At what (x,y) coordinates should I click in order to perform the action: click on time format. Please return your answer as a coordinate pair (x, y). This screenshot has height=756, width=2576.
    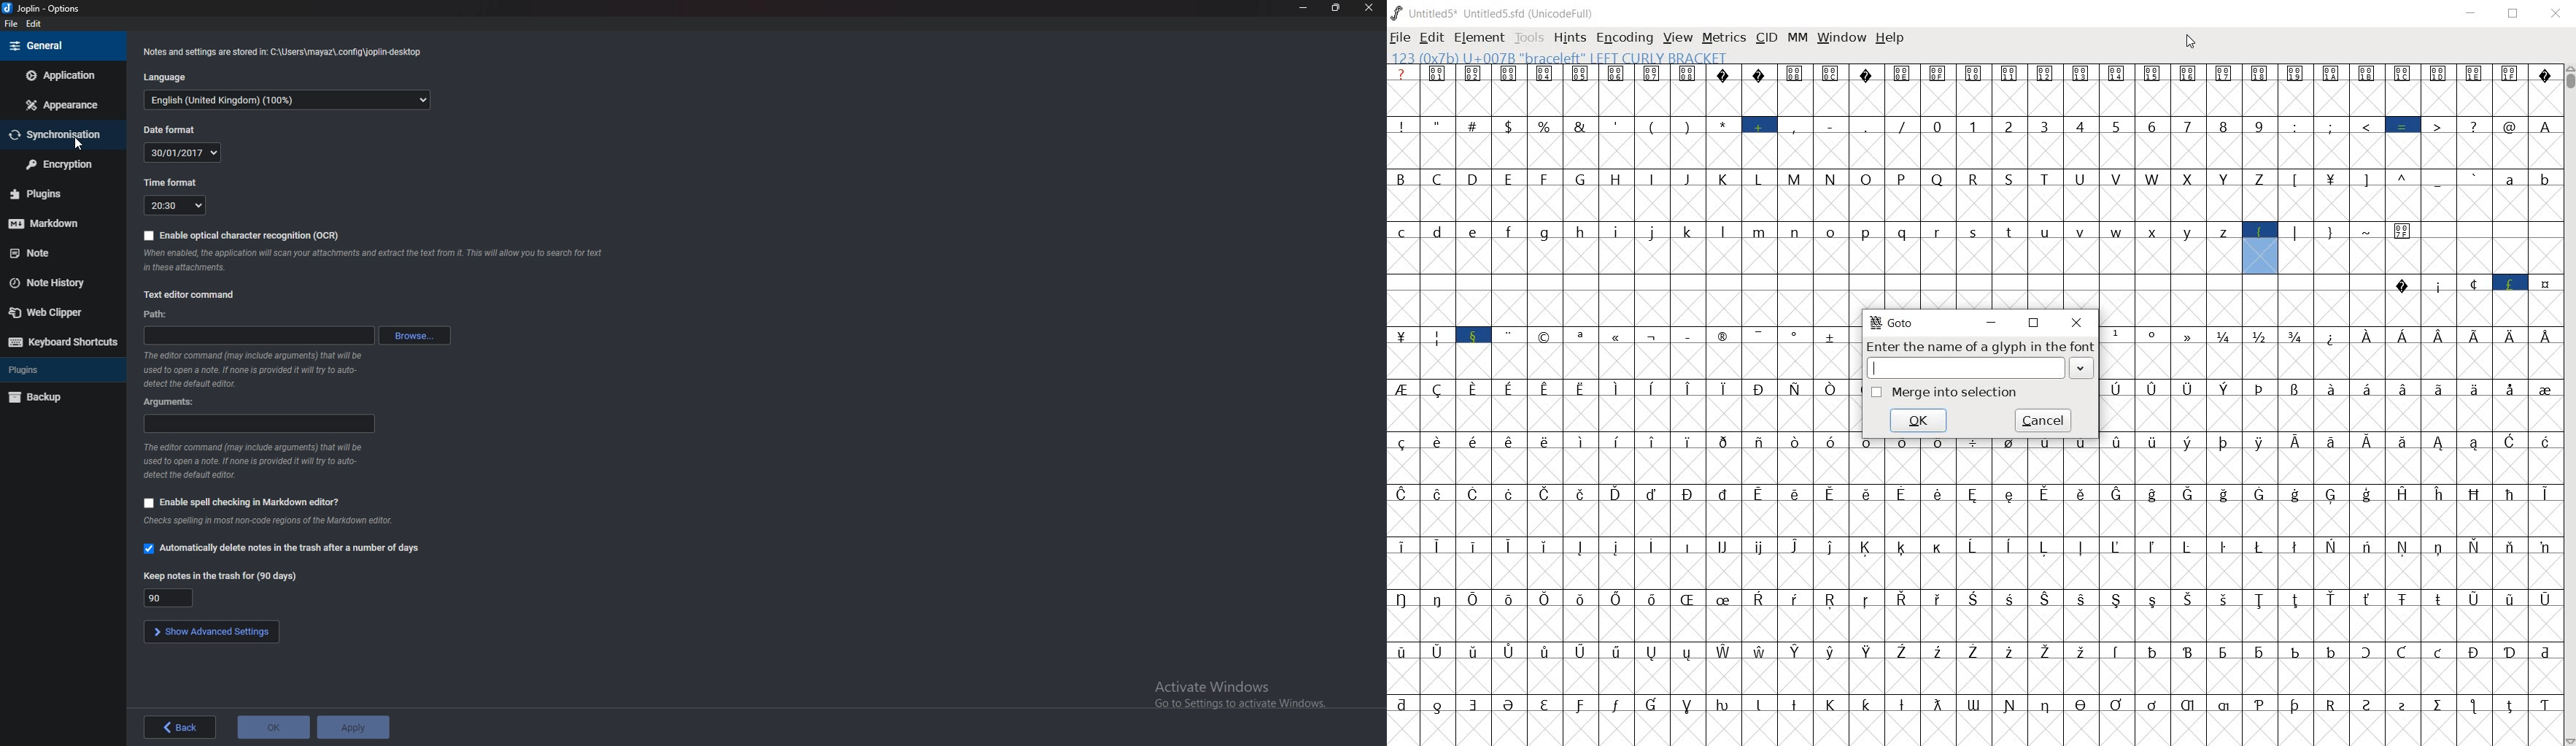
    Looking at the image, I should click on (168, 183).